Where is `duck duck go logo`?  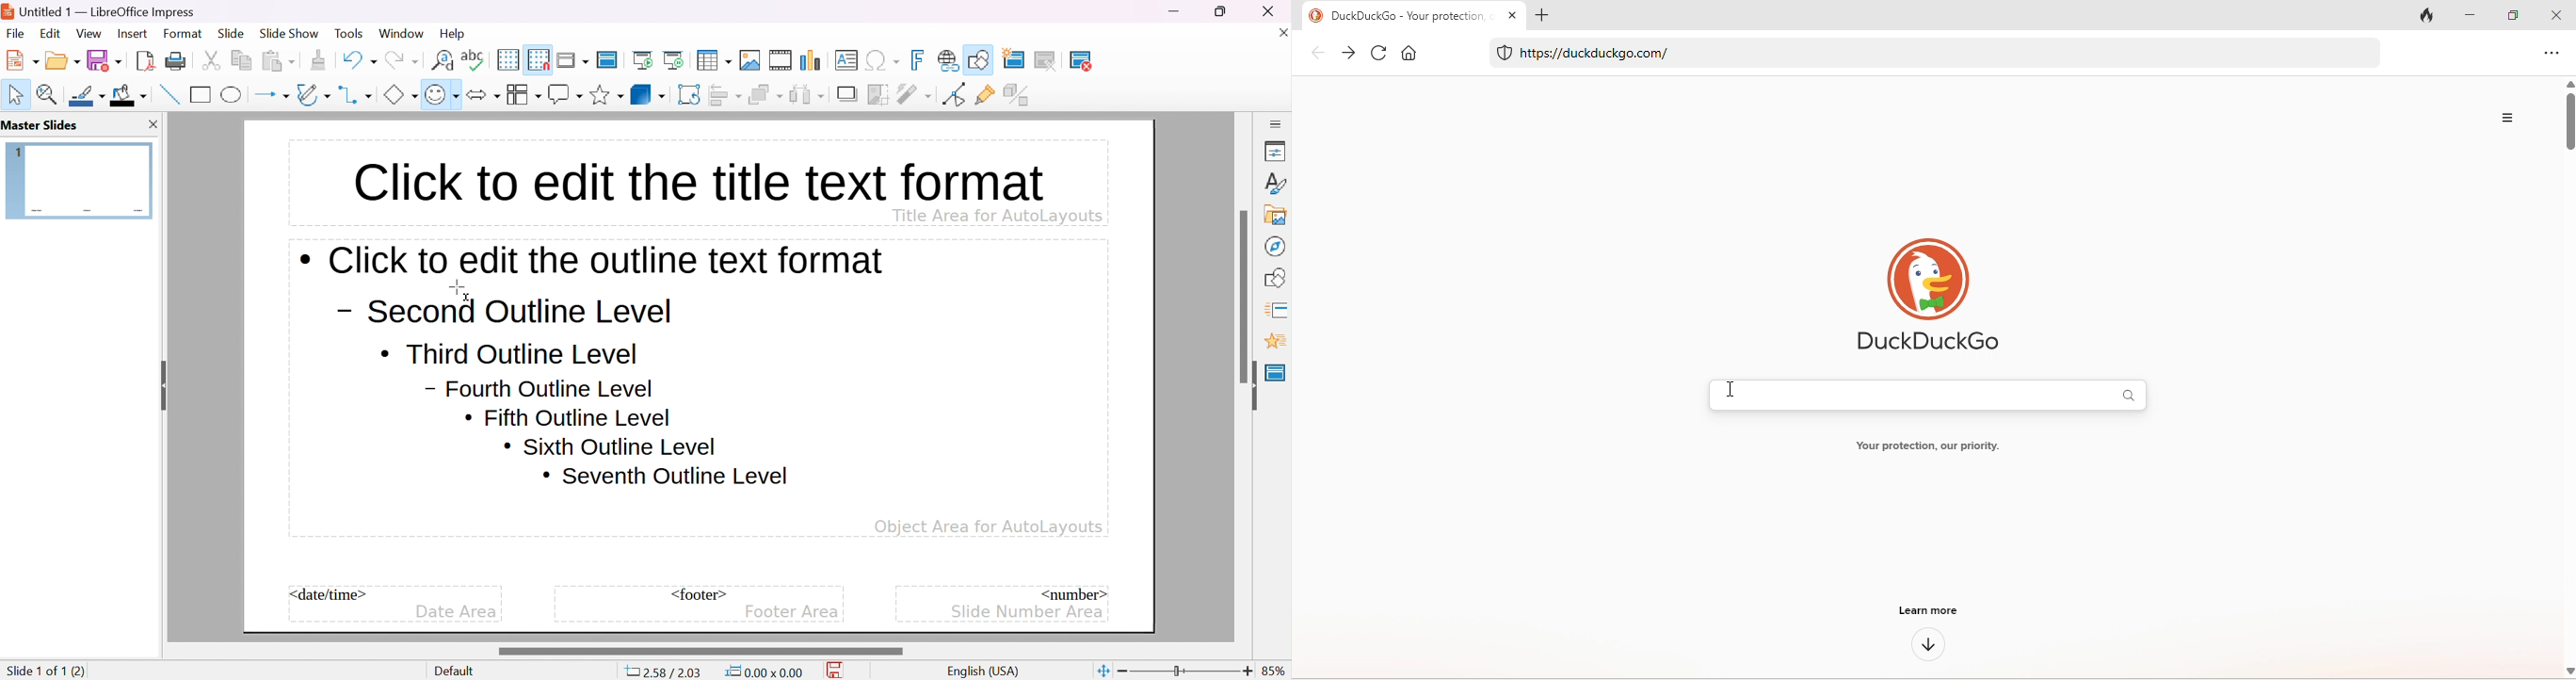
duck duck go logo is located at coordinates (1931, 293).